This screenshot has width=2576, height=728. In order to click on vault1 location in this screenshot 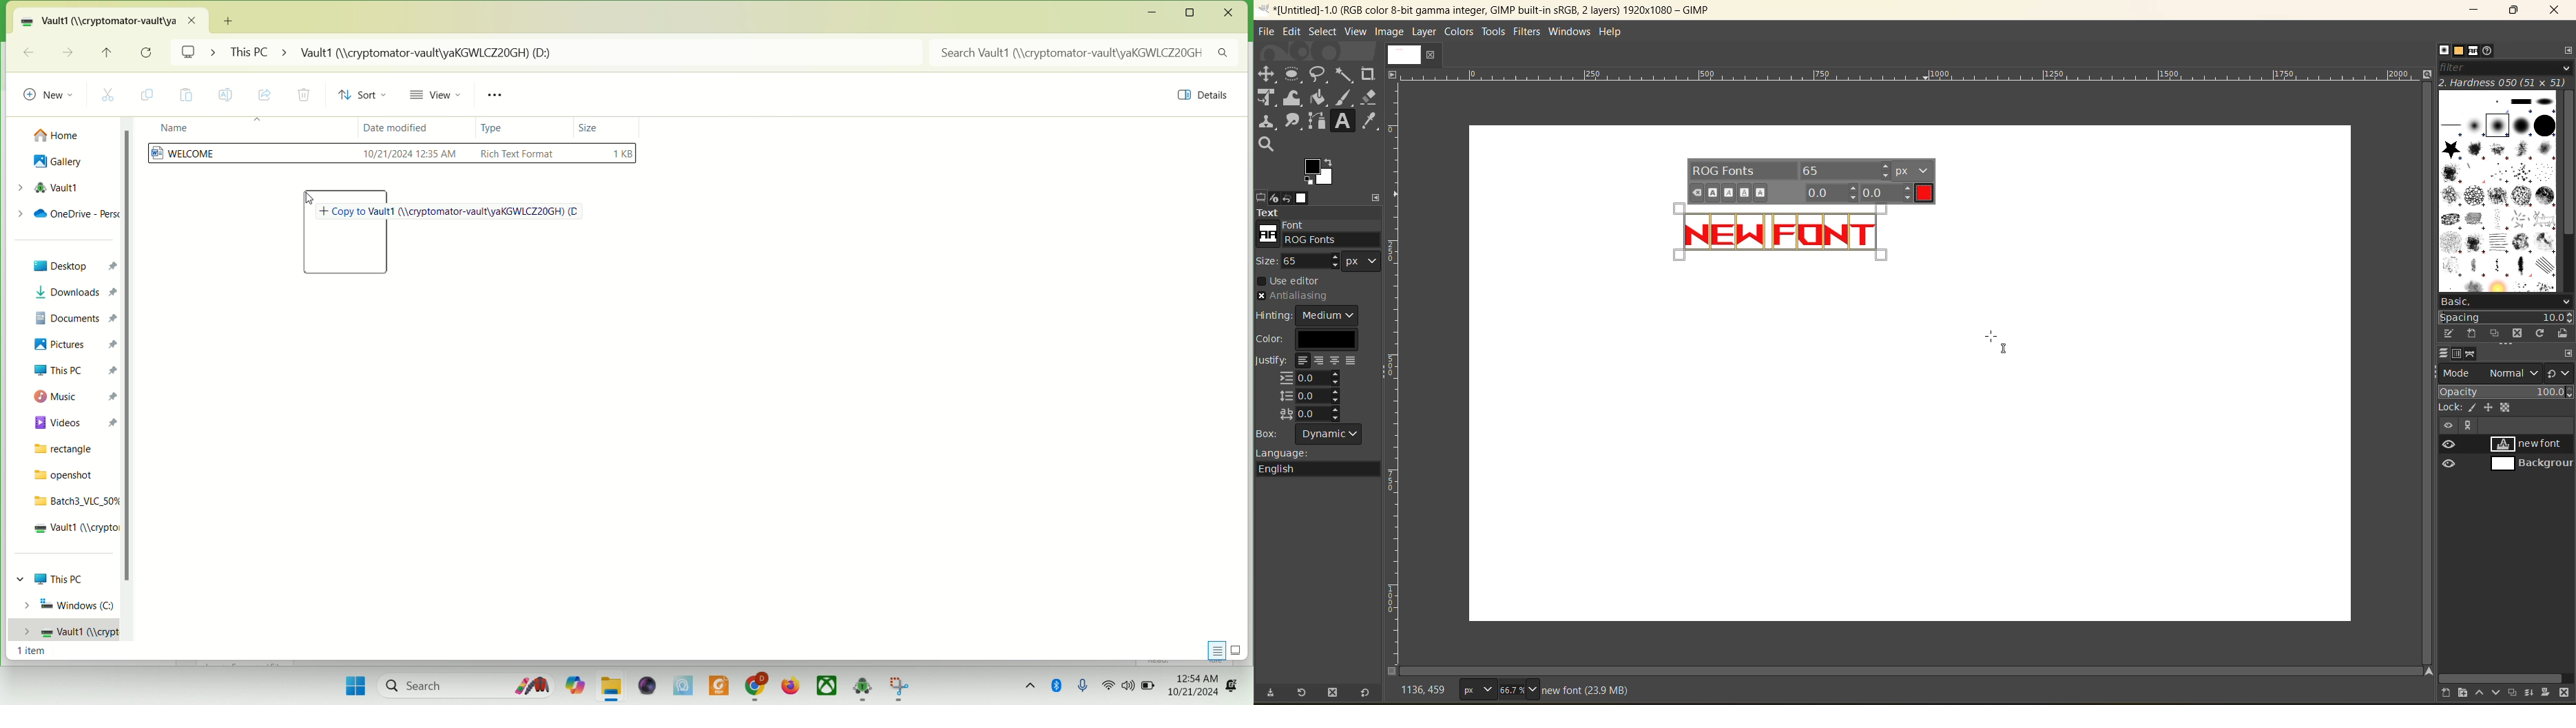, I will do `click(114, 20)`.